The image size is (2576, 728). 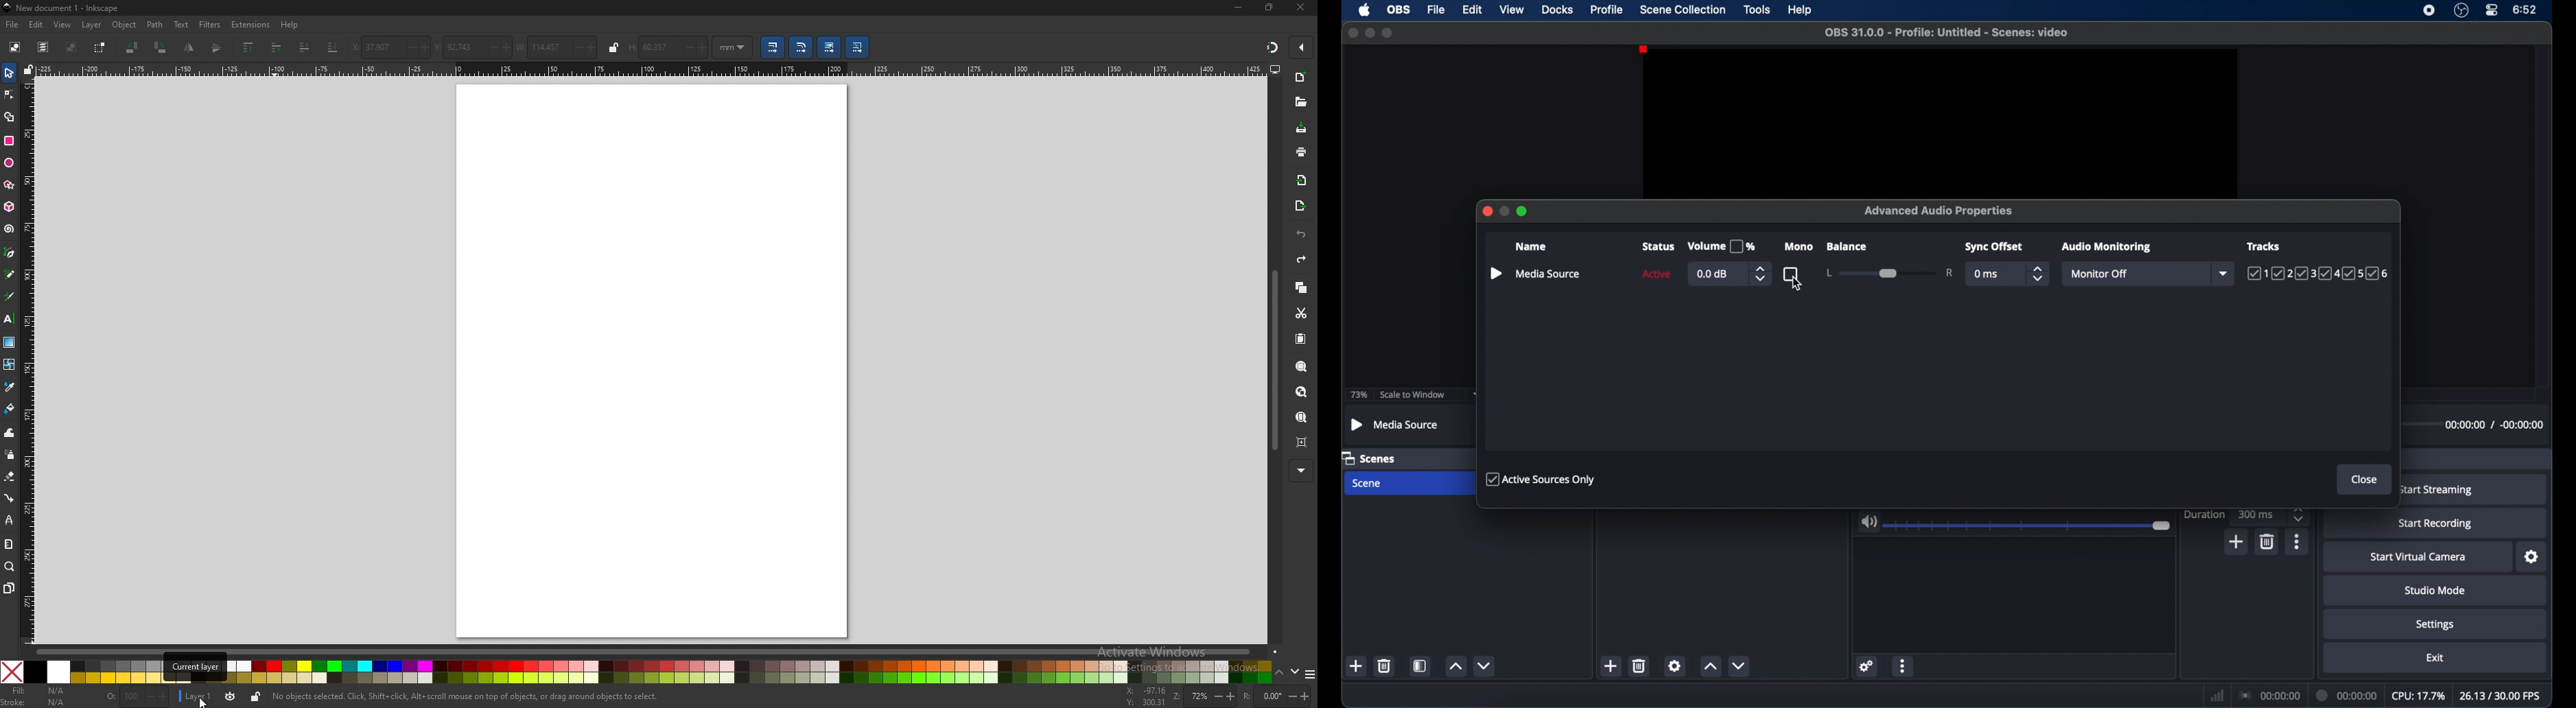 What do you see at coordinates (1300, 127) in the screenshot?
I see `save` at bounding box center [1300, 127].